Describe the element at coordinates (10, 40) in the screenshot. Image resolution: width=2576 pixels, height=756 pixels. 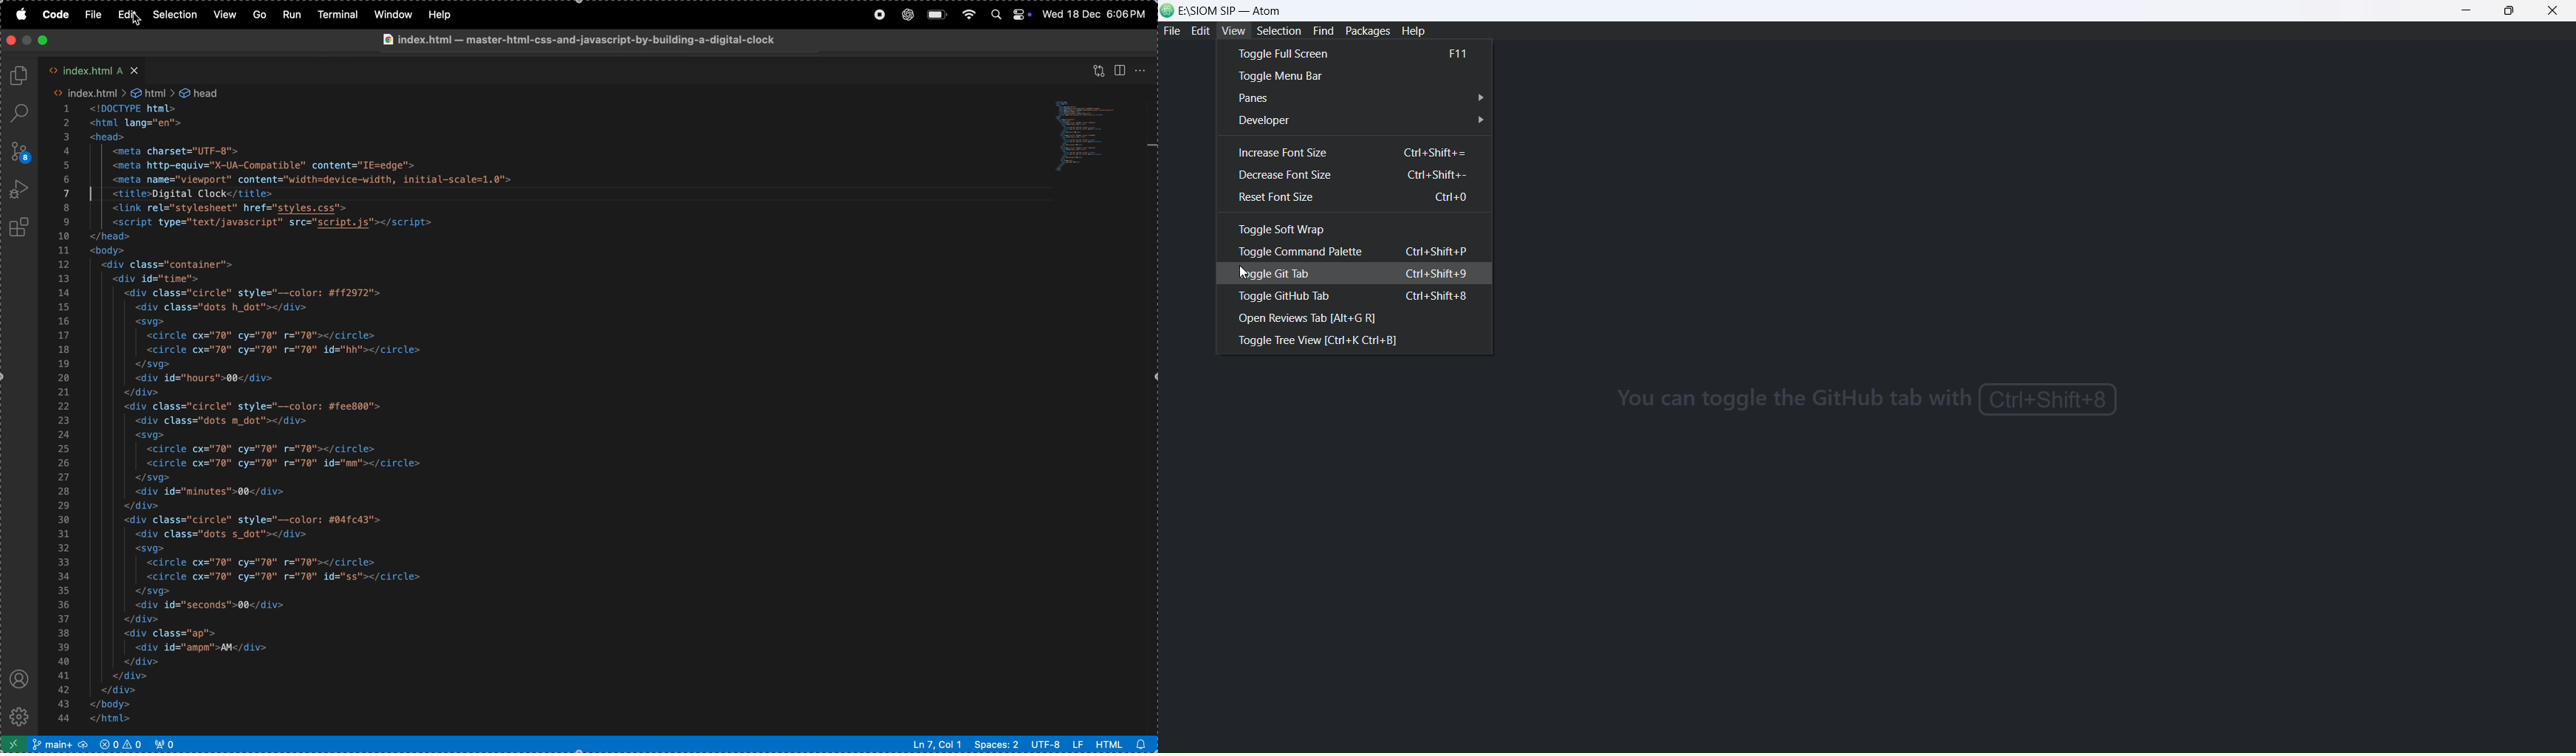
I see `close` at that location.